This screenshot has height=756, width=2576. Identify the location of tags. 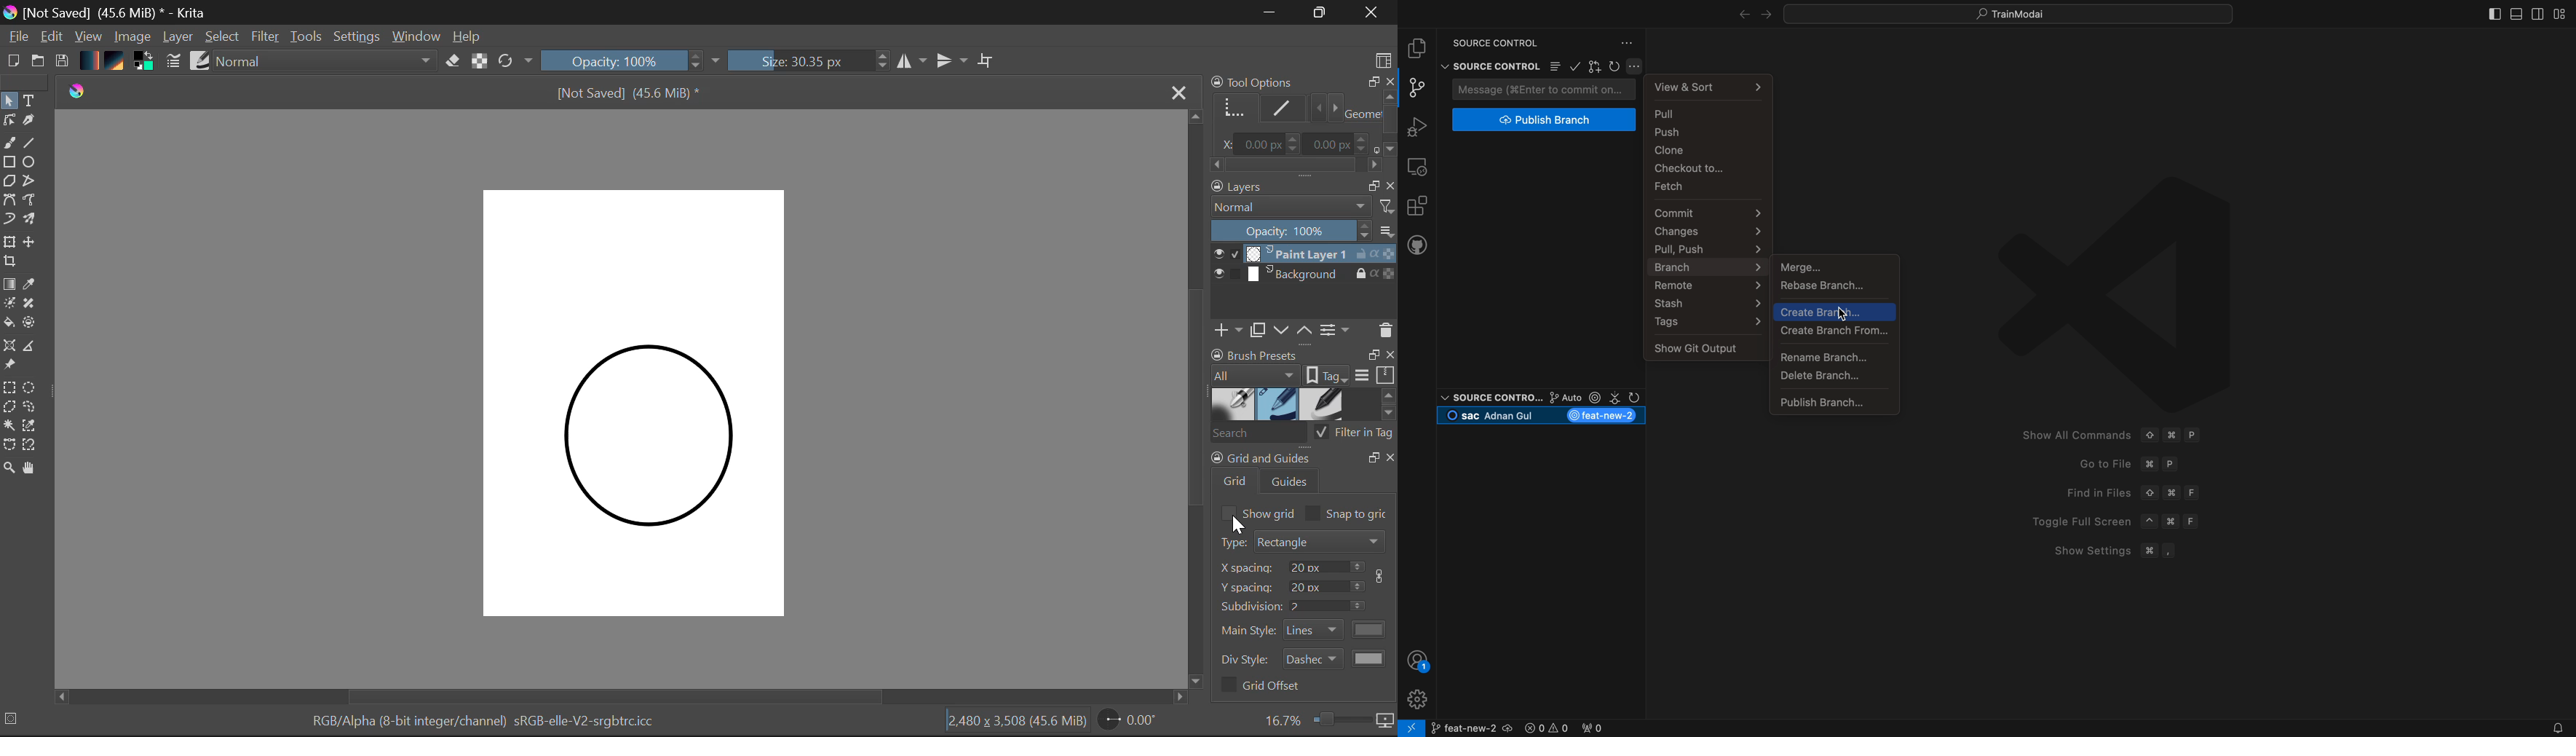
(1707, 322).